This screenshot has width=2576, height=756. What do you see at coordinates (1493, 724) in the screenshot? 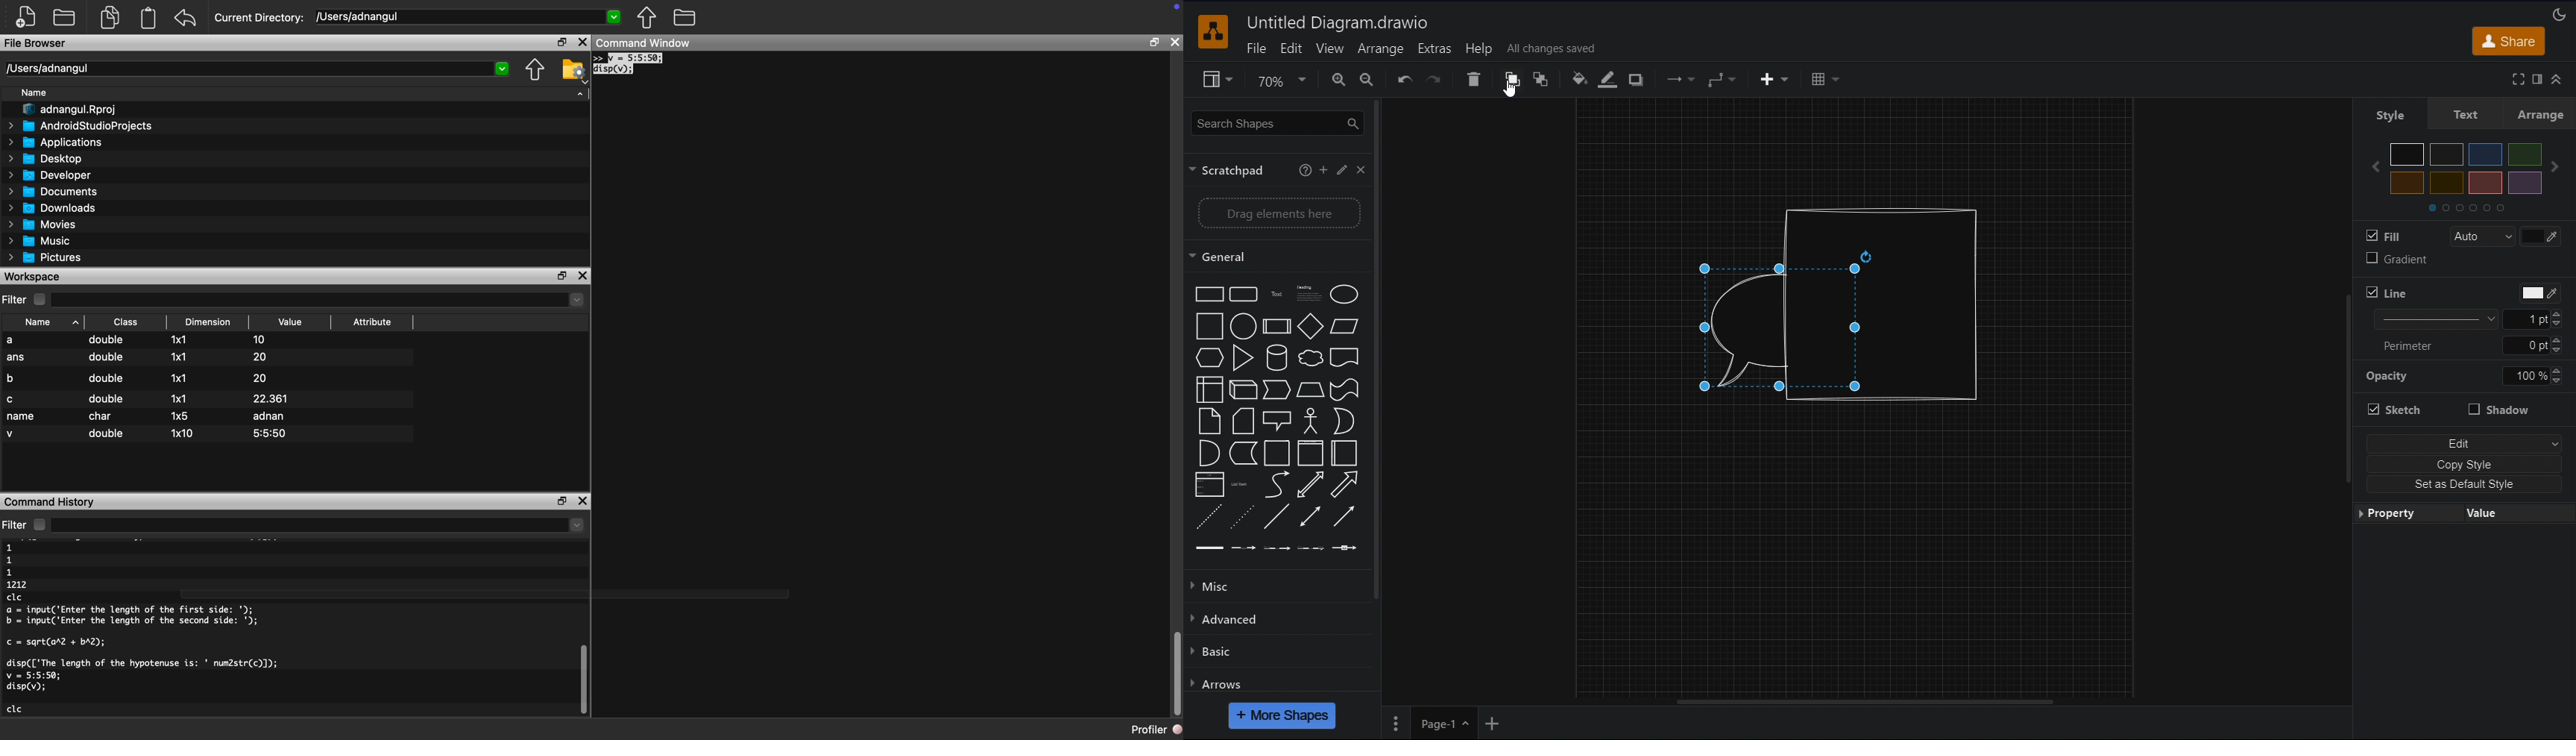
I see `Add New Page` at bounding box center [1493, 724].